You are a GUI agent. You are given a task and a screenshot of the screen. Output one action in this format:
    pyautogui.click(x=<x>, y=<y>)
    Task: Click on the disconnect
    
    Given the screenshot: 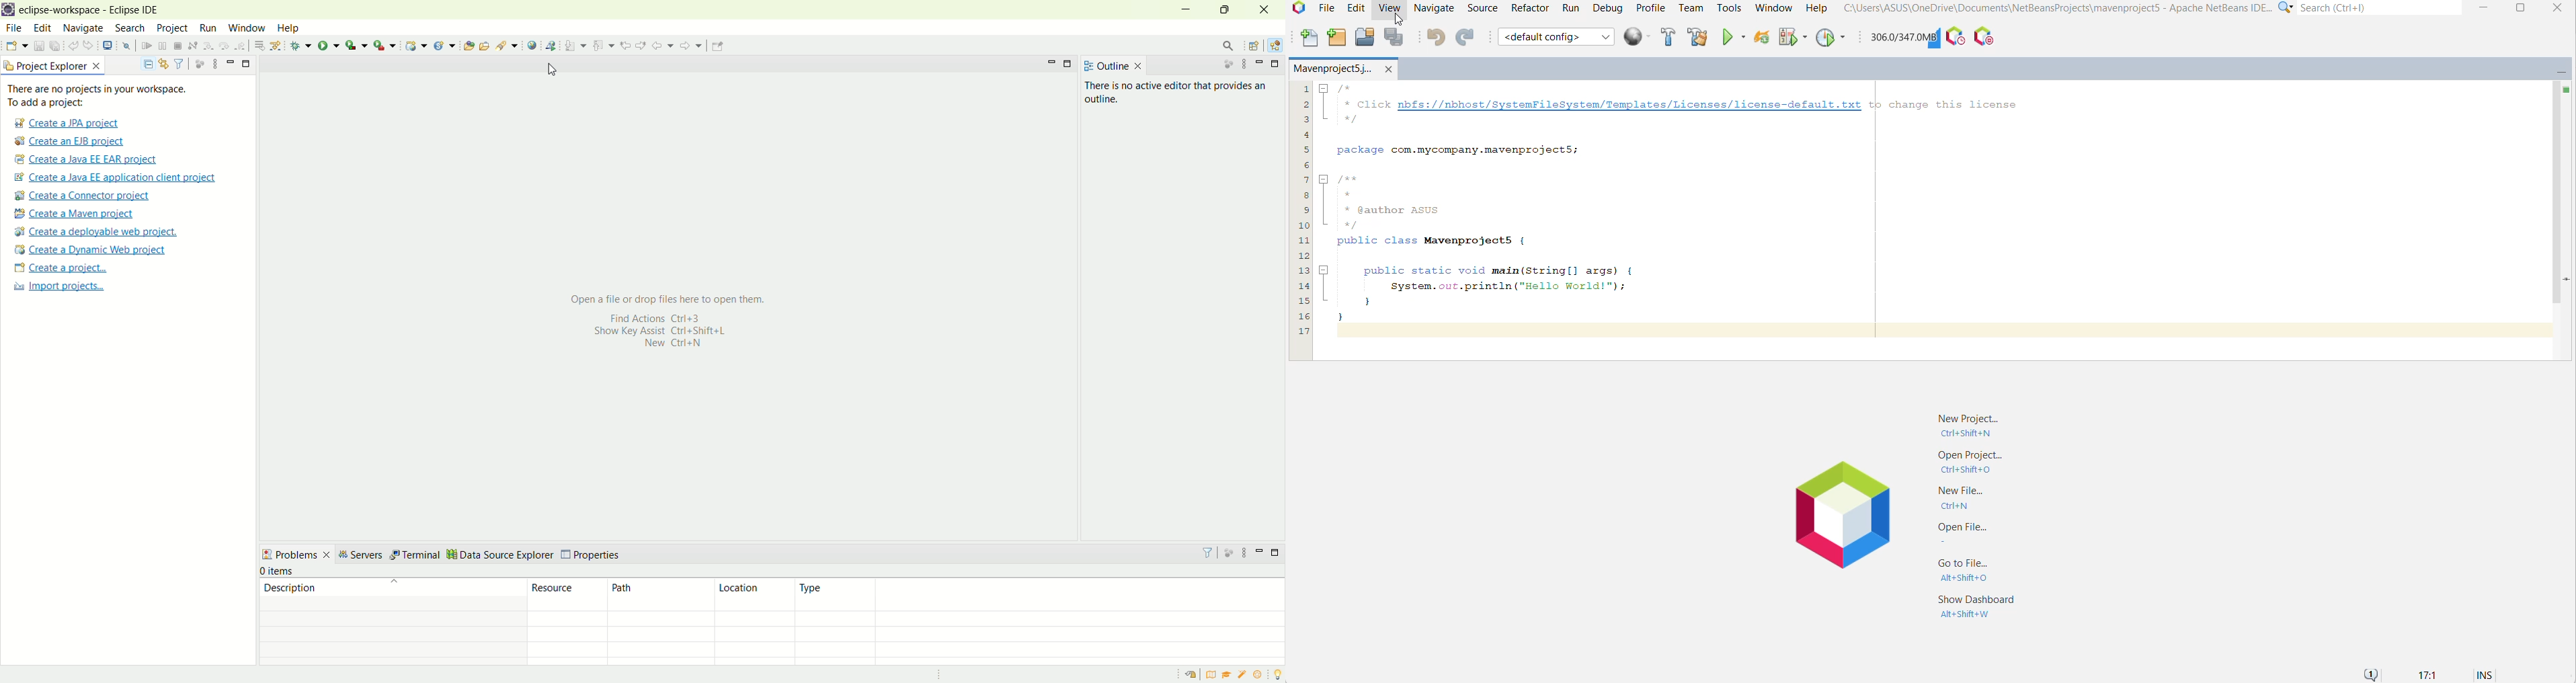 What is the action you would take?
    pyautogui.click(x=192, y=46)
    